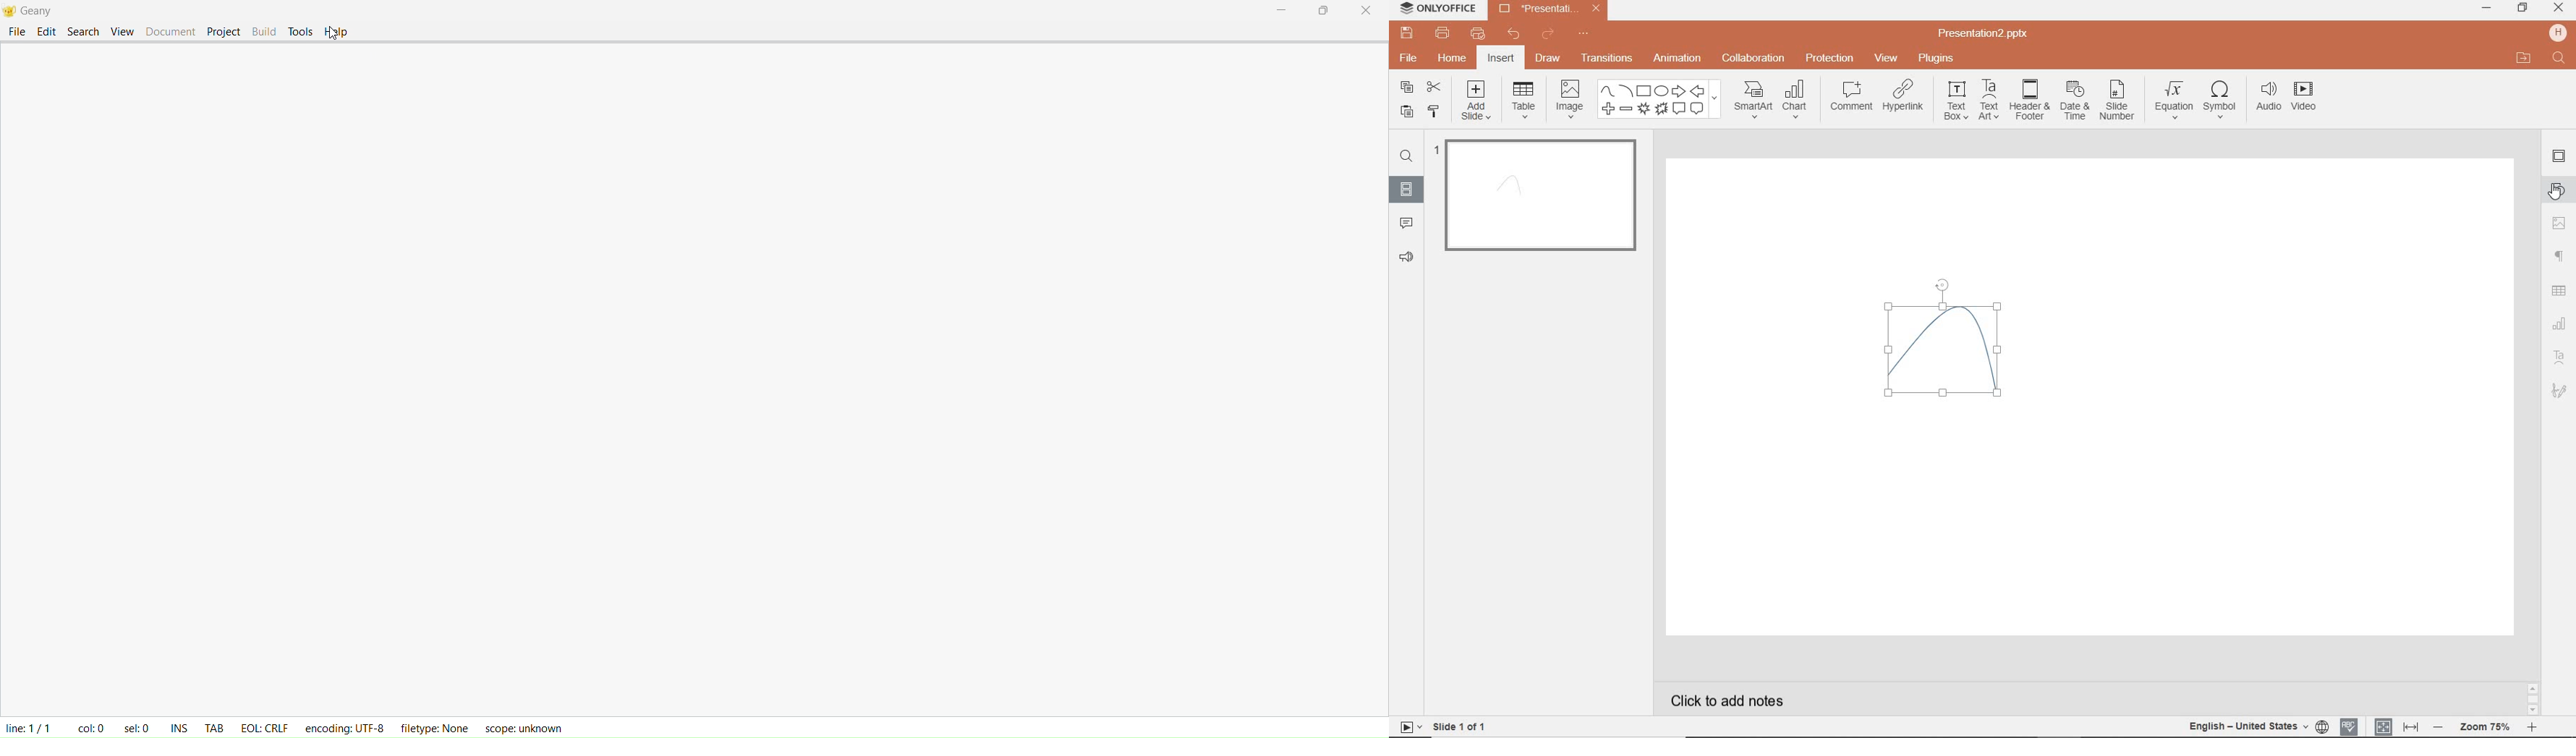 The height and width of the screenshot is (756, 2576). Describe the element at coordinates (2118, 104) in the screenshot. I see `SLIDE NUMBER` at that location.